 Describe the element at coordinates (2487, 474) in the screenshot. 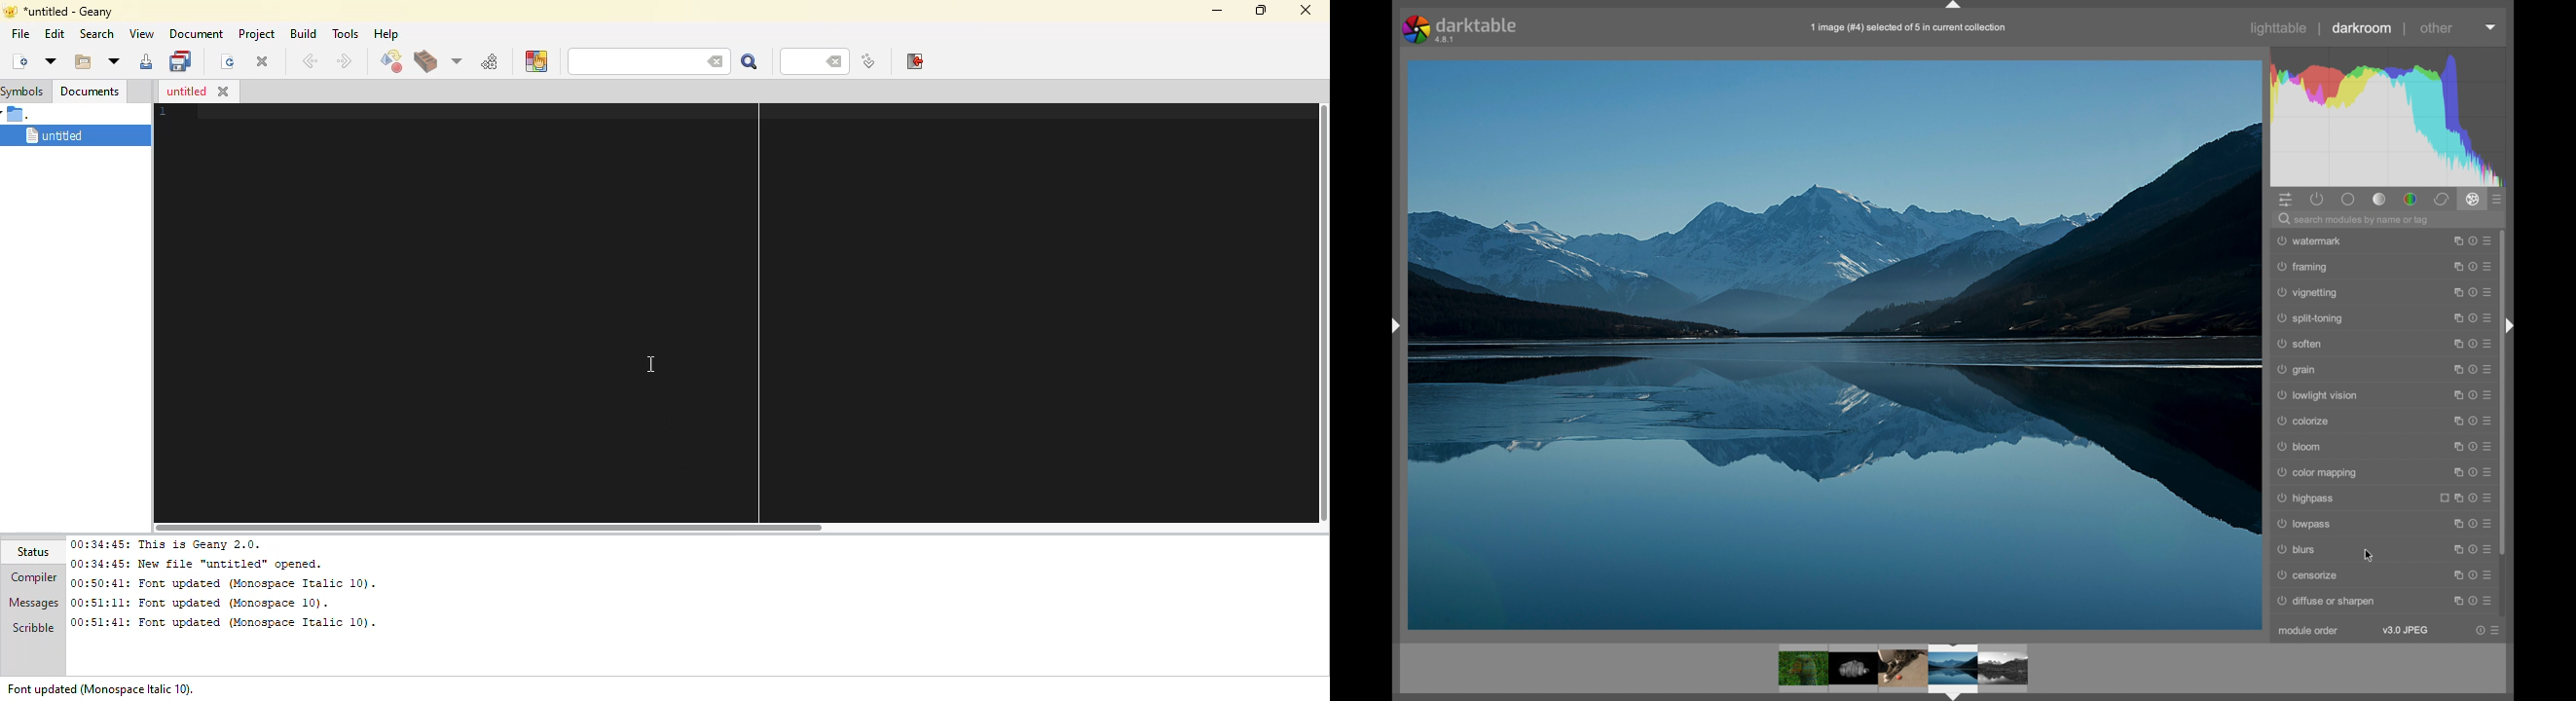

I see `more options` at that location.